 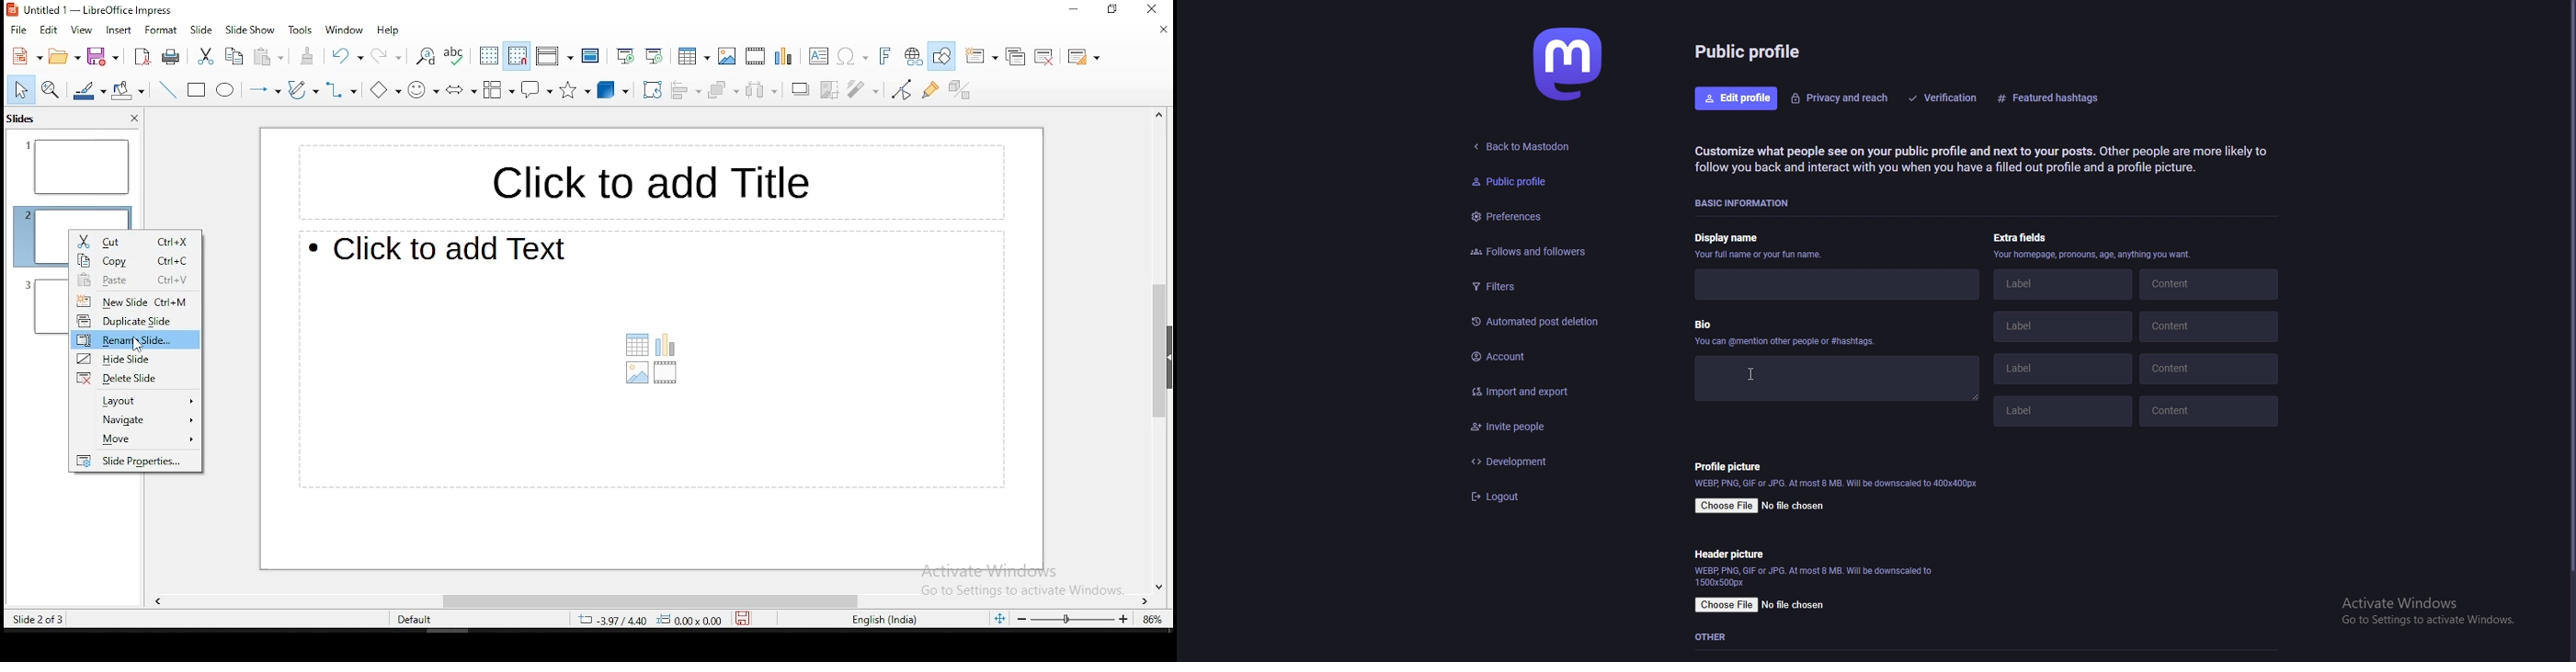 I want to click on scroll bar, so click(x=654, y=599).